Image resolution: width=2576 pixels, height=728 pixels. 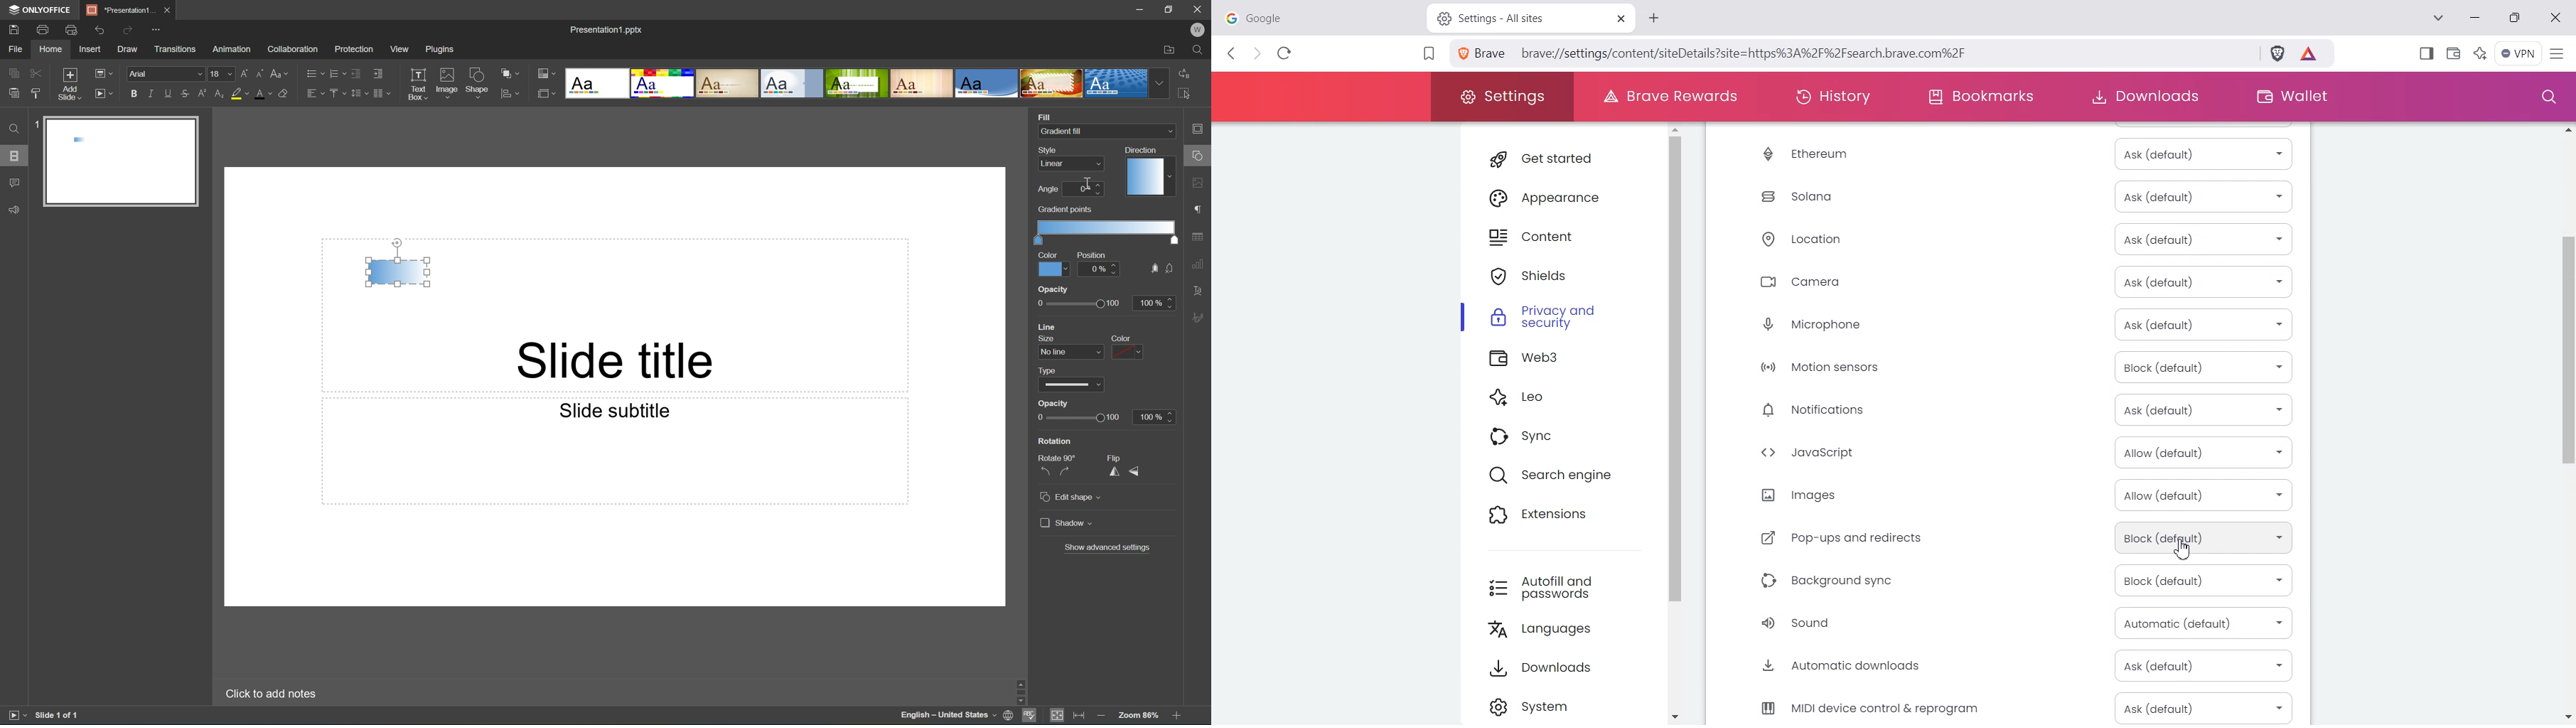 What do you see at coordinates (280, 71) in the screenshot?
I see `Change case` at bounding box center [280, 71].